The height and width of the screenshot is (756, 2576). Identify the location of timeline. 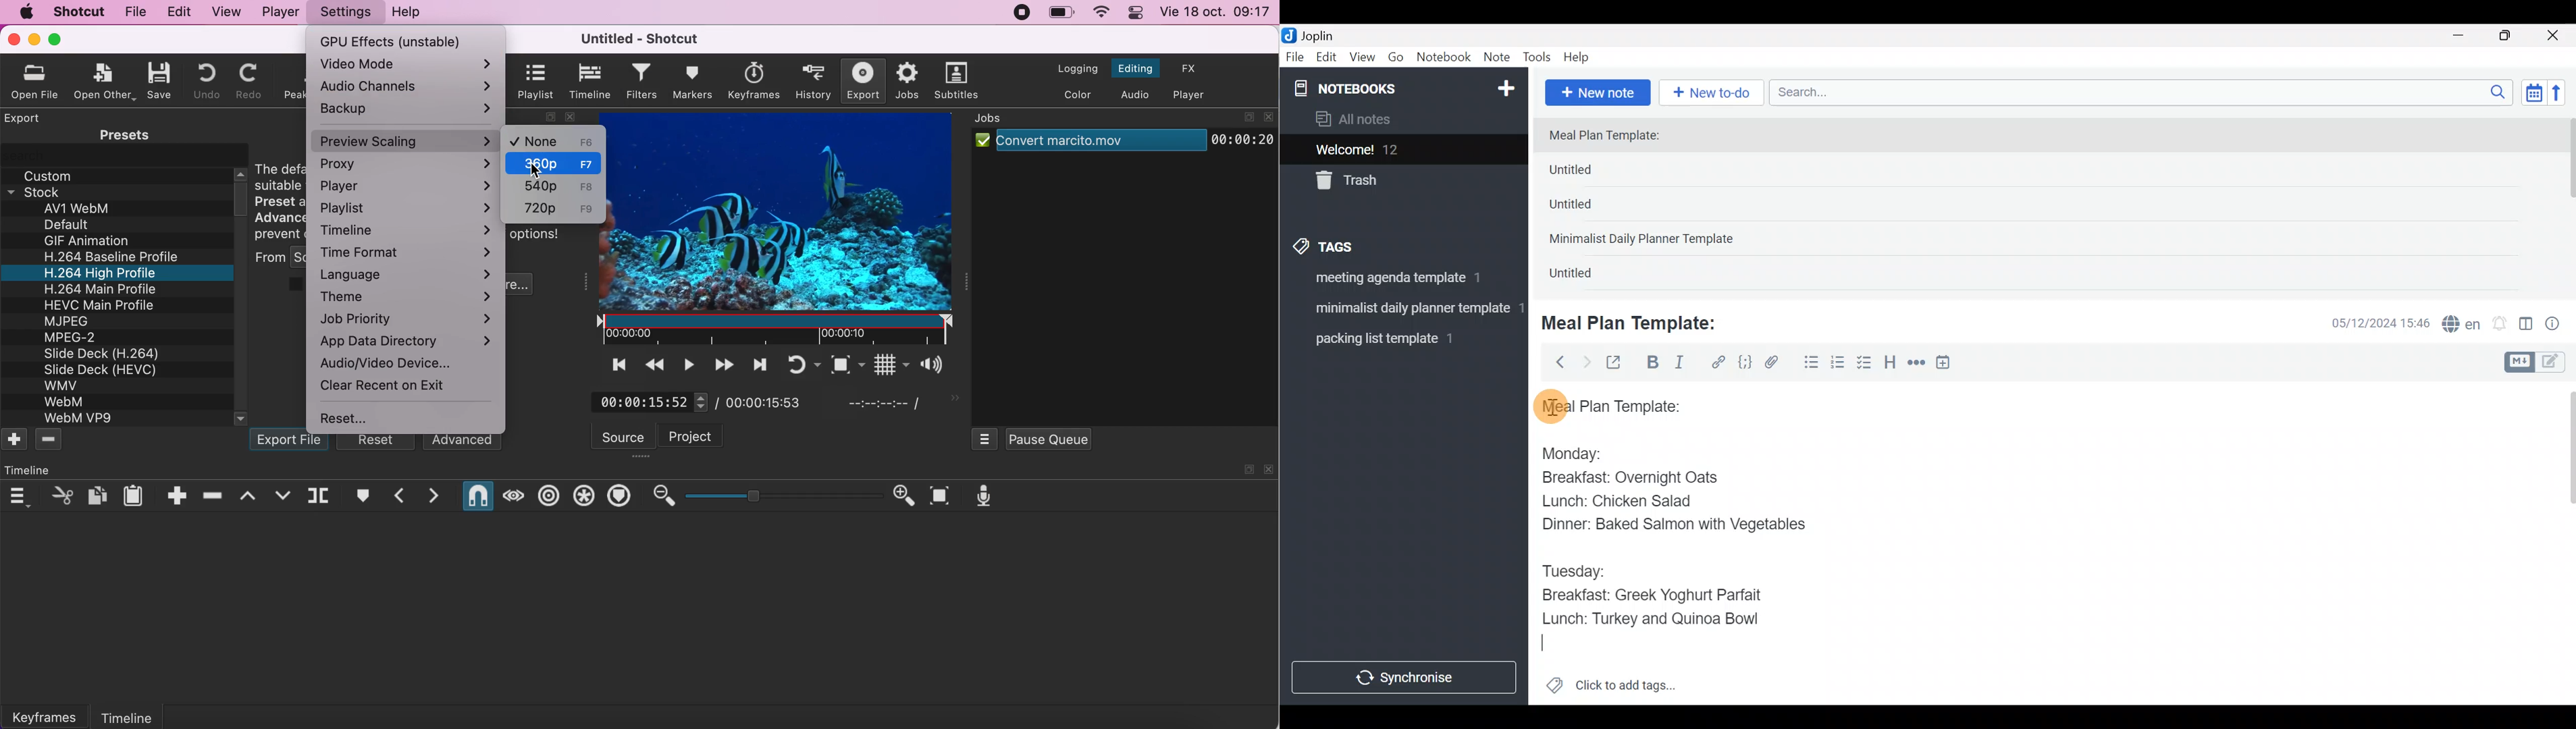
(590, 82).